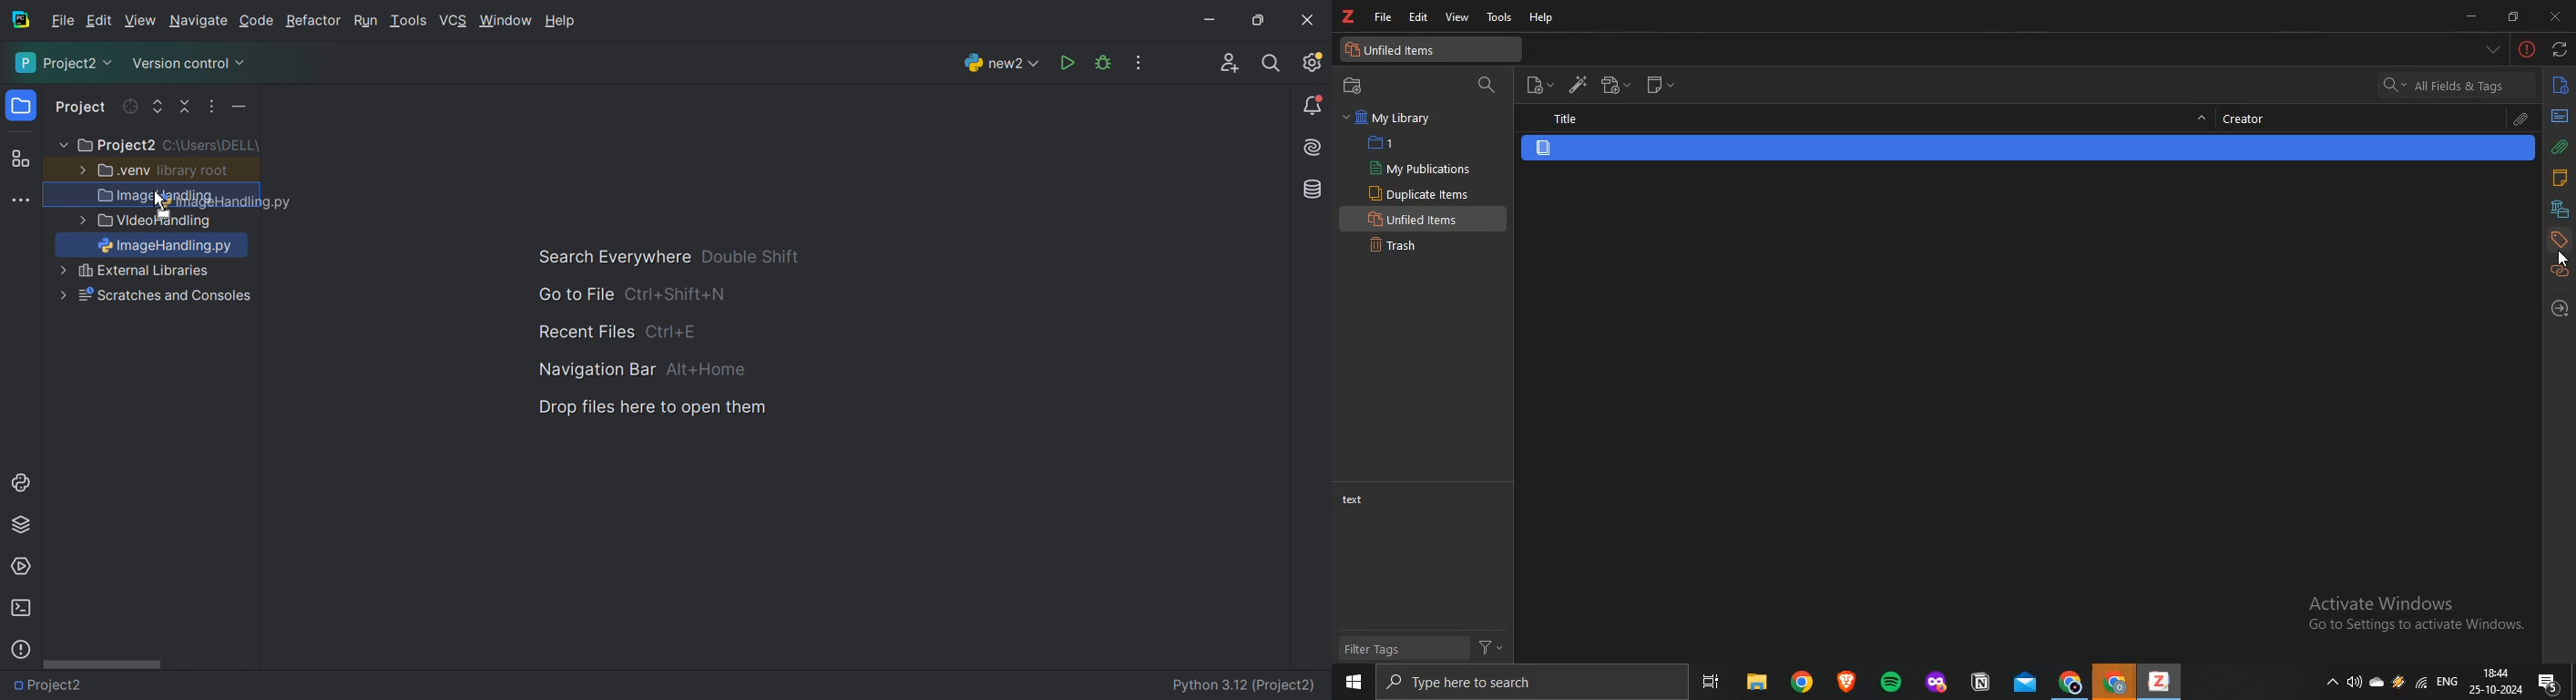  Describe the element at coordinates (1424, 646) in the screenshot. I see `filter tags` at that location.